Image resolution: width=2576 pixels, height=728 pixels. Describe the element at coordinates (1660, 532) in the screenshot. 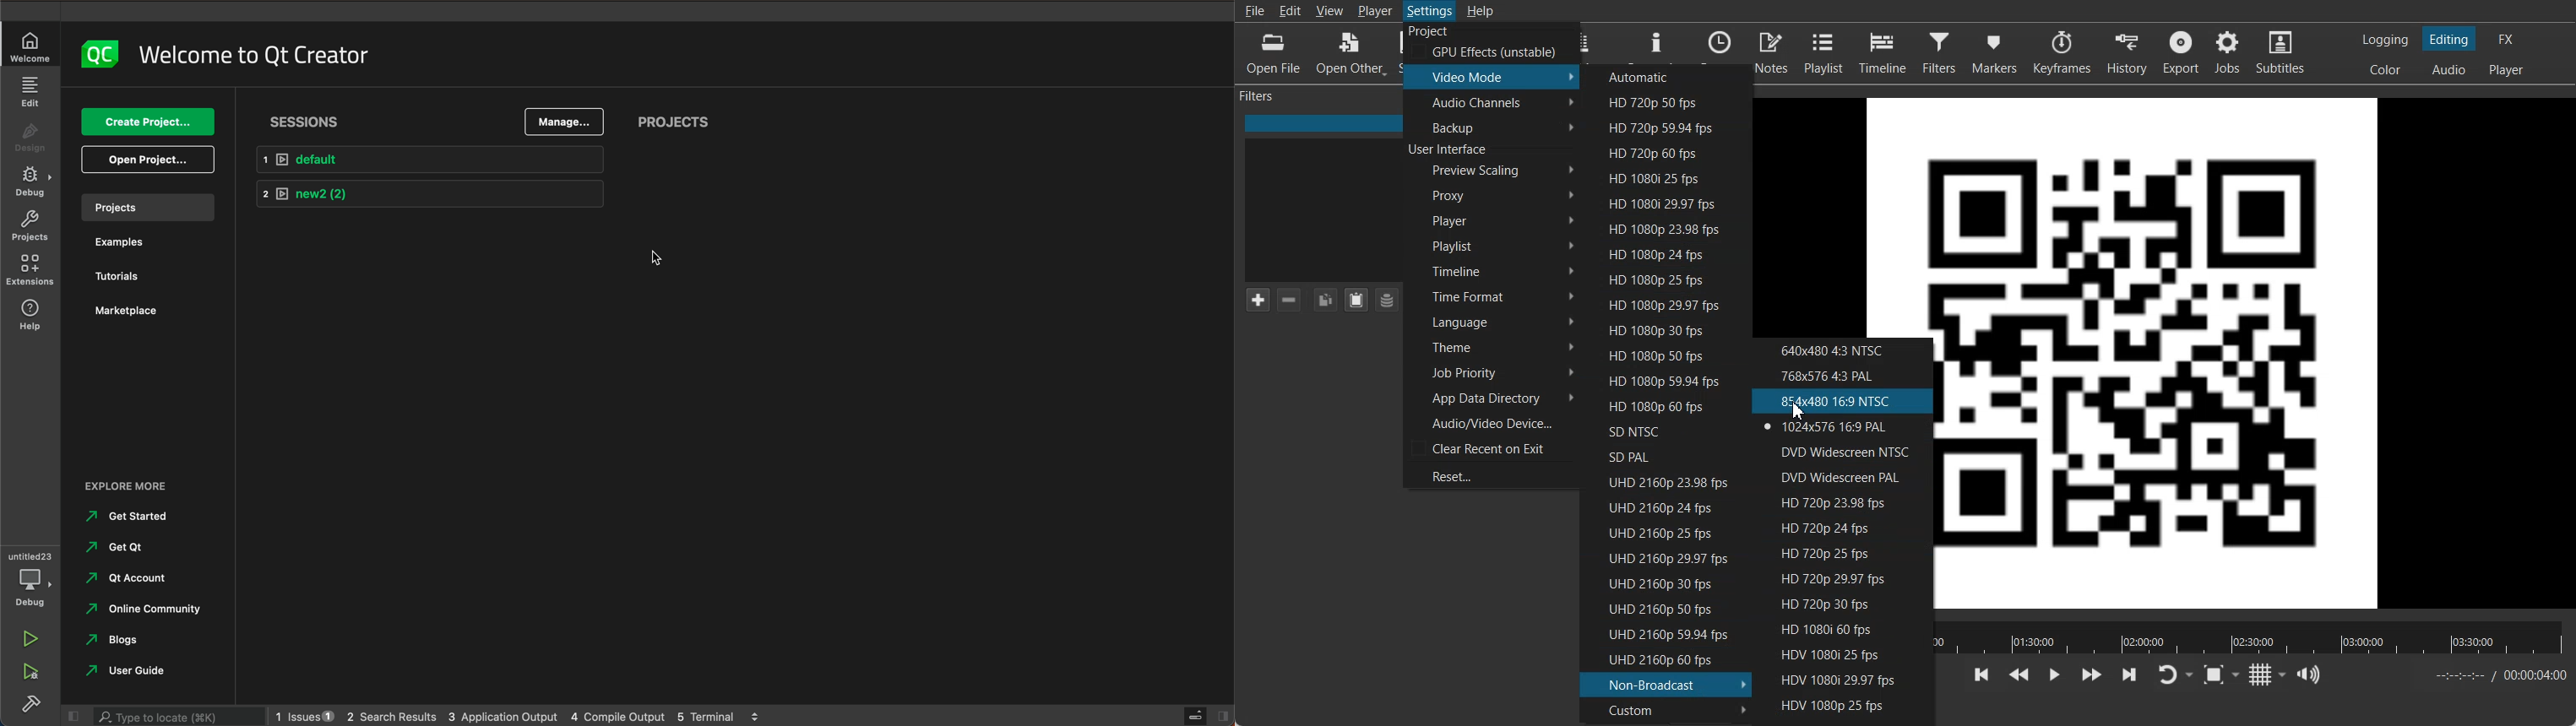

I see `UHD 2160p 25 fps` at that location.